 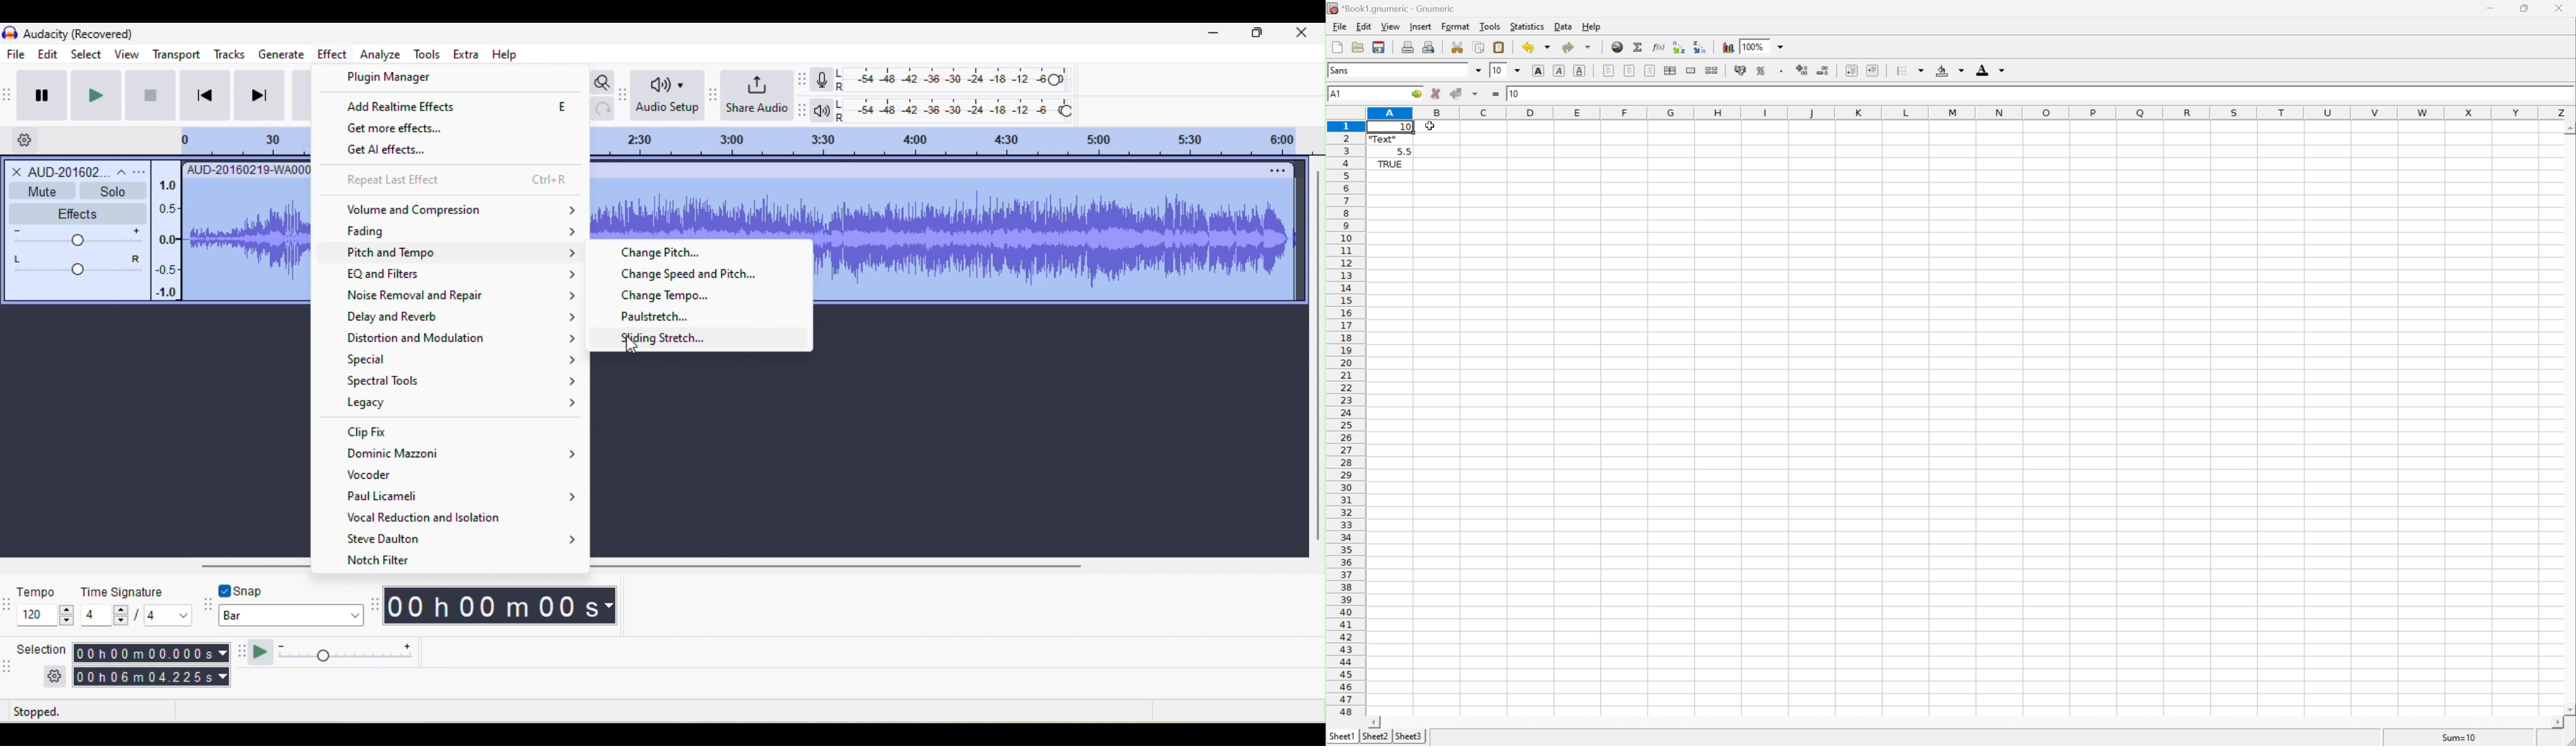 What do you see at coordinates (41, 191) in the screenshot?
I see `Mute` at bounding box center [41, 191].